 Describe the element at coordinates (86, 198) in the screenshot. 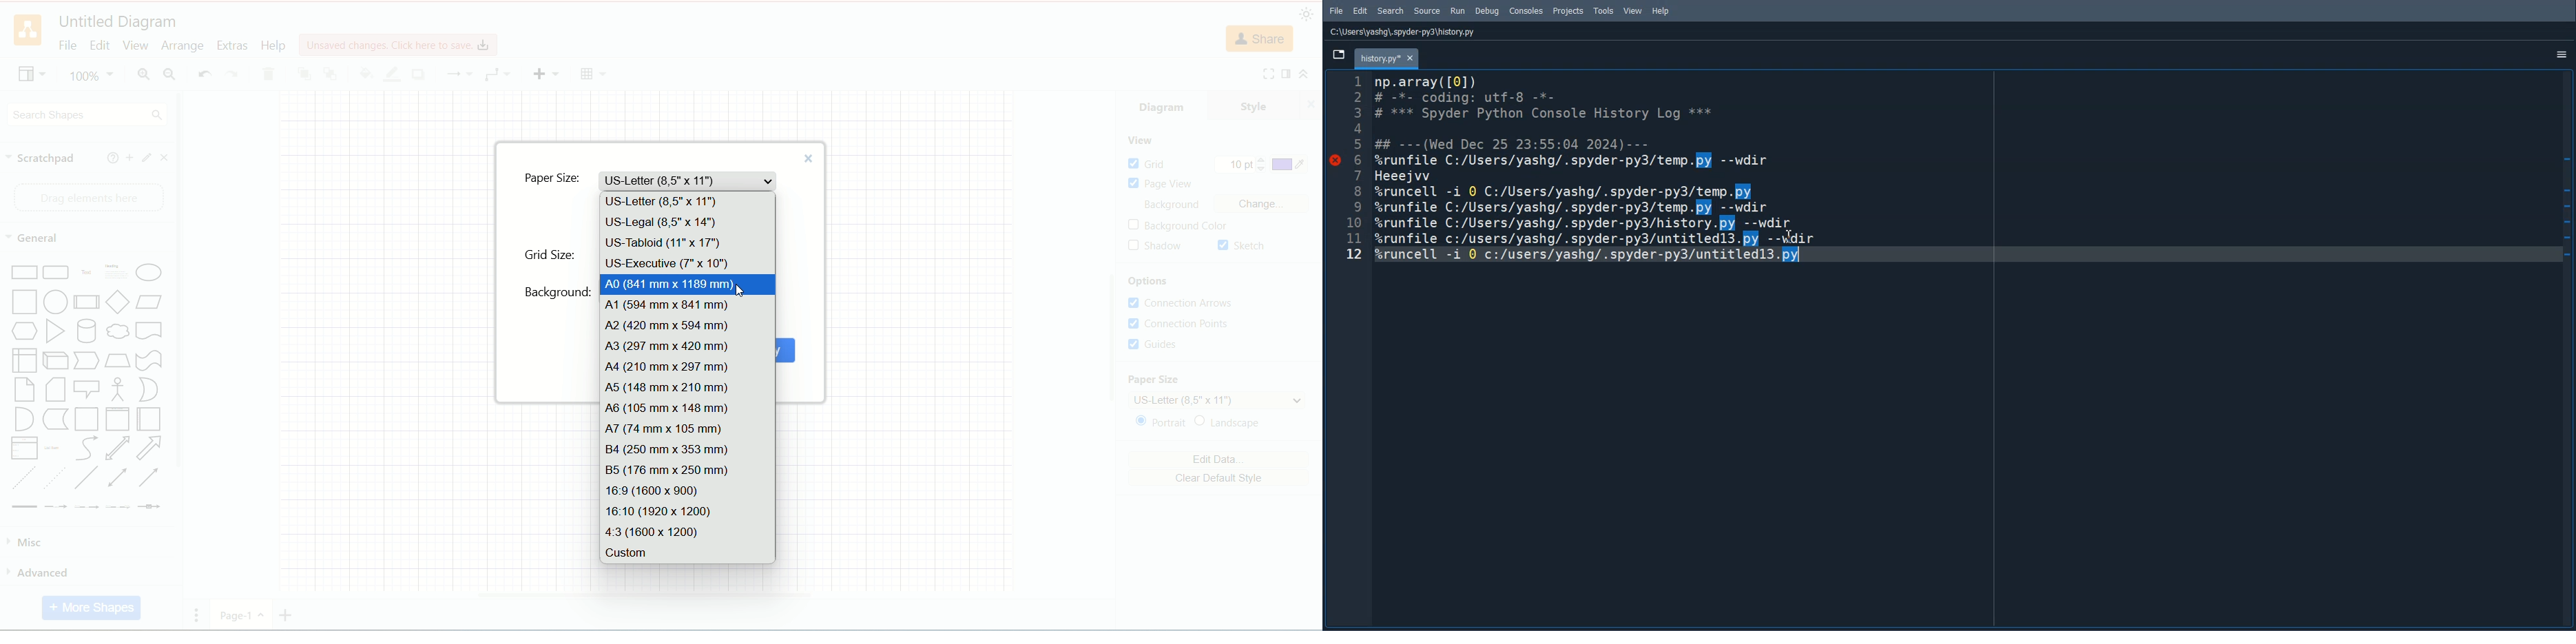

I see `drag element here` at that location.